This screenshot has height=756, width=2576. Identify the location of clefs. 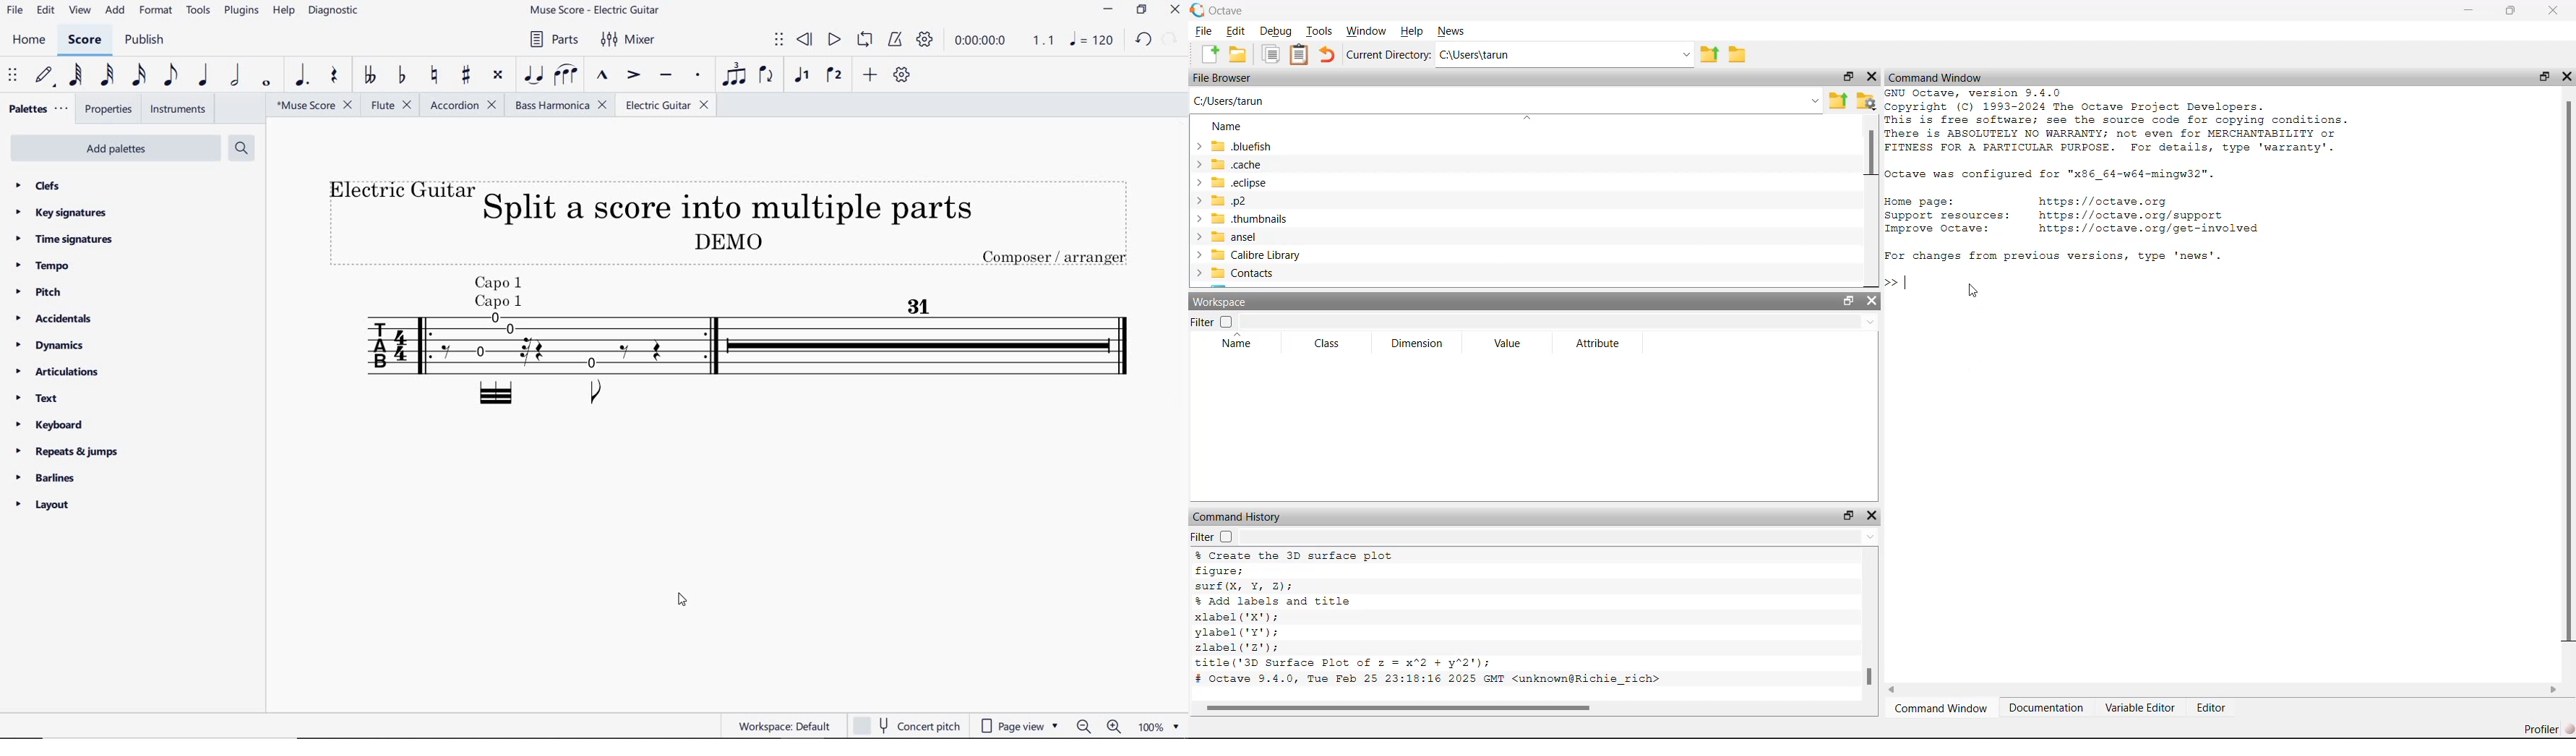
(33, 185).